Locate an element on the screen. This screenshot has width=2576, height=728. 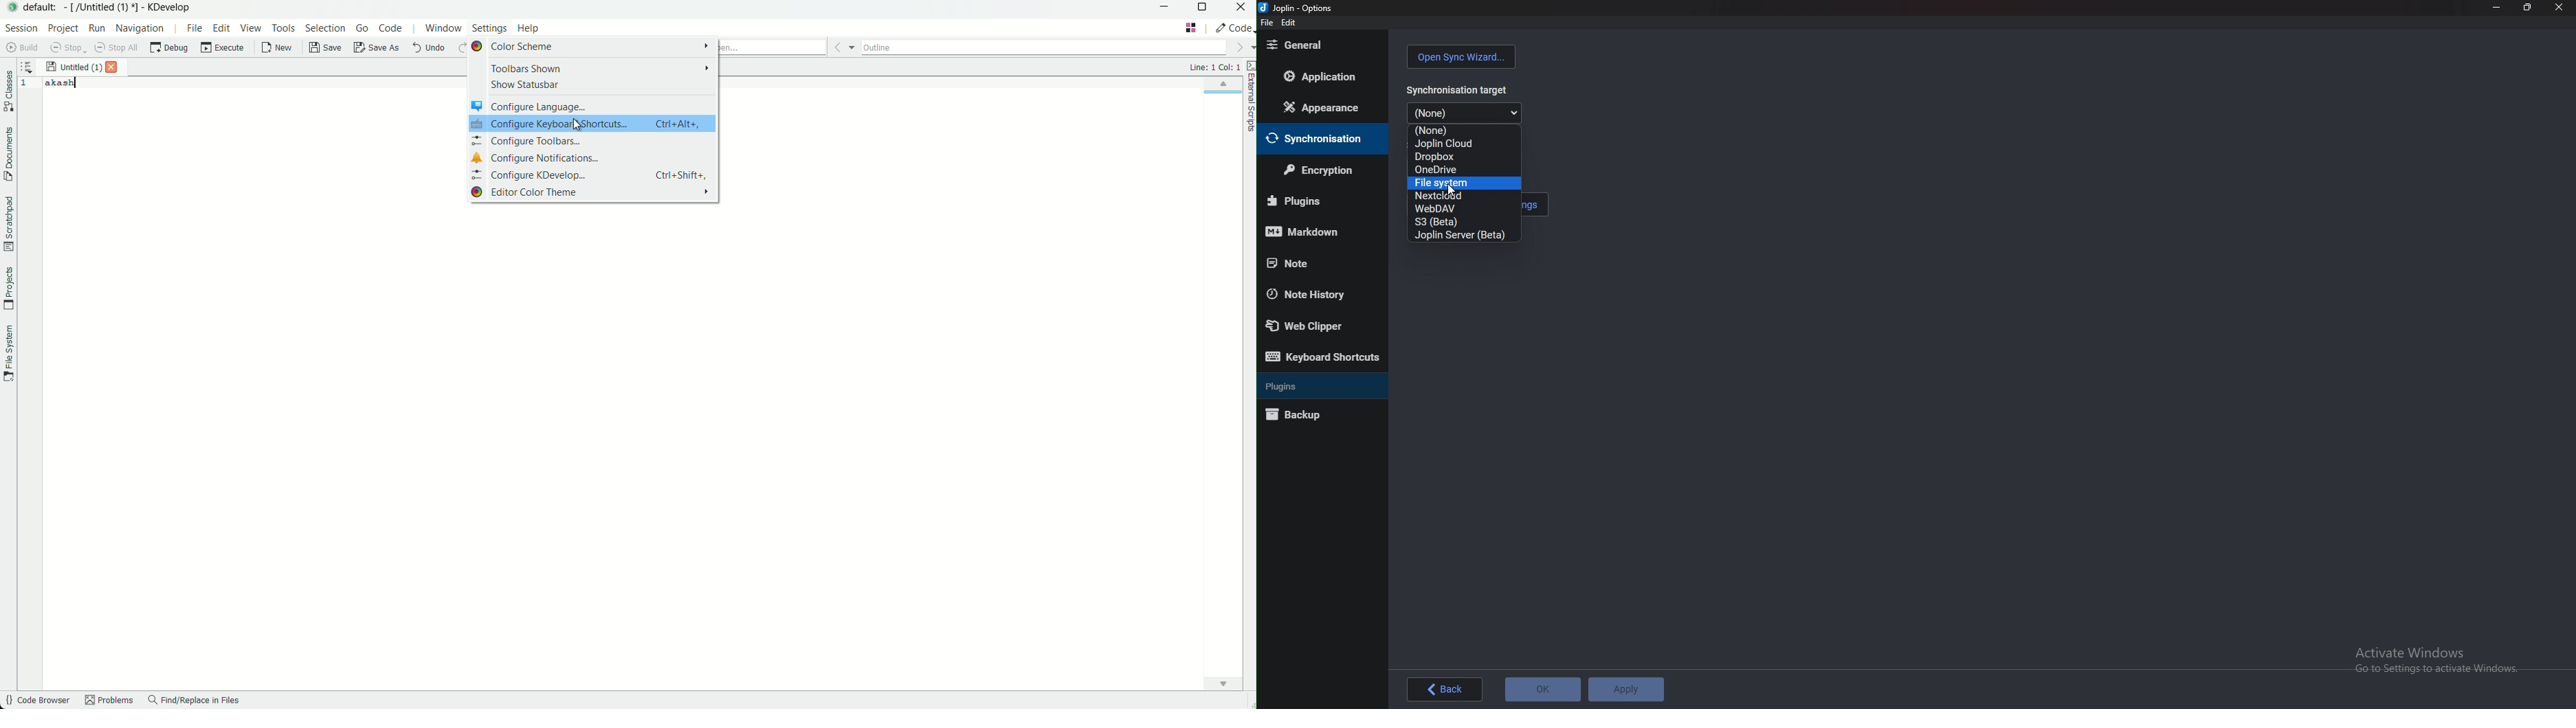
code browser is located at coordinates (36, 701).